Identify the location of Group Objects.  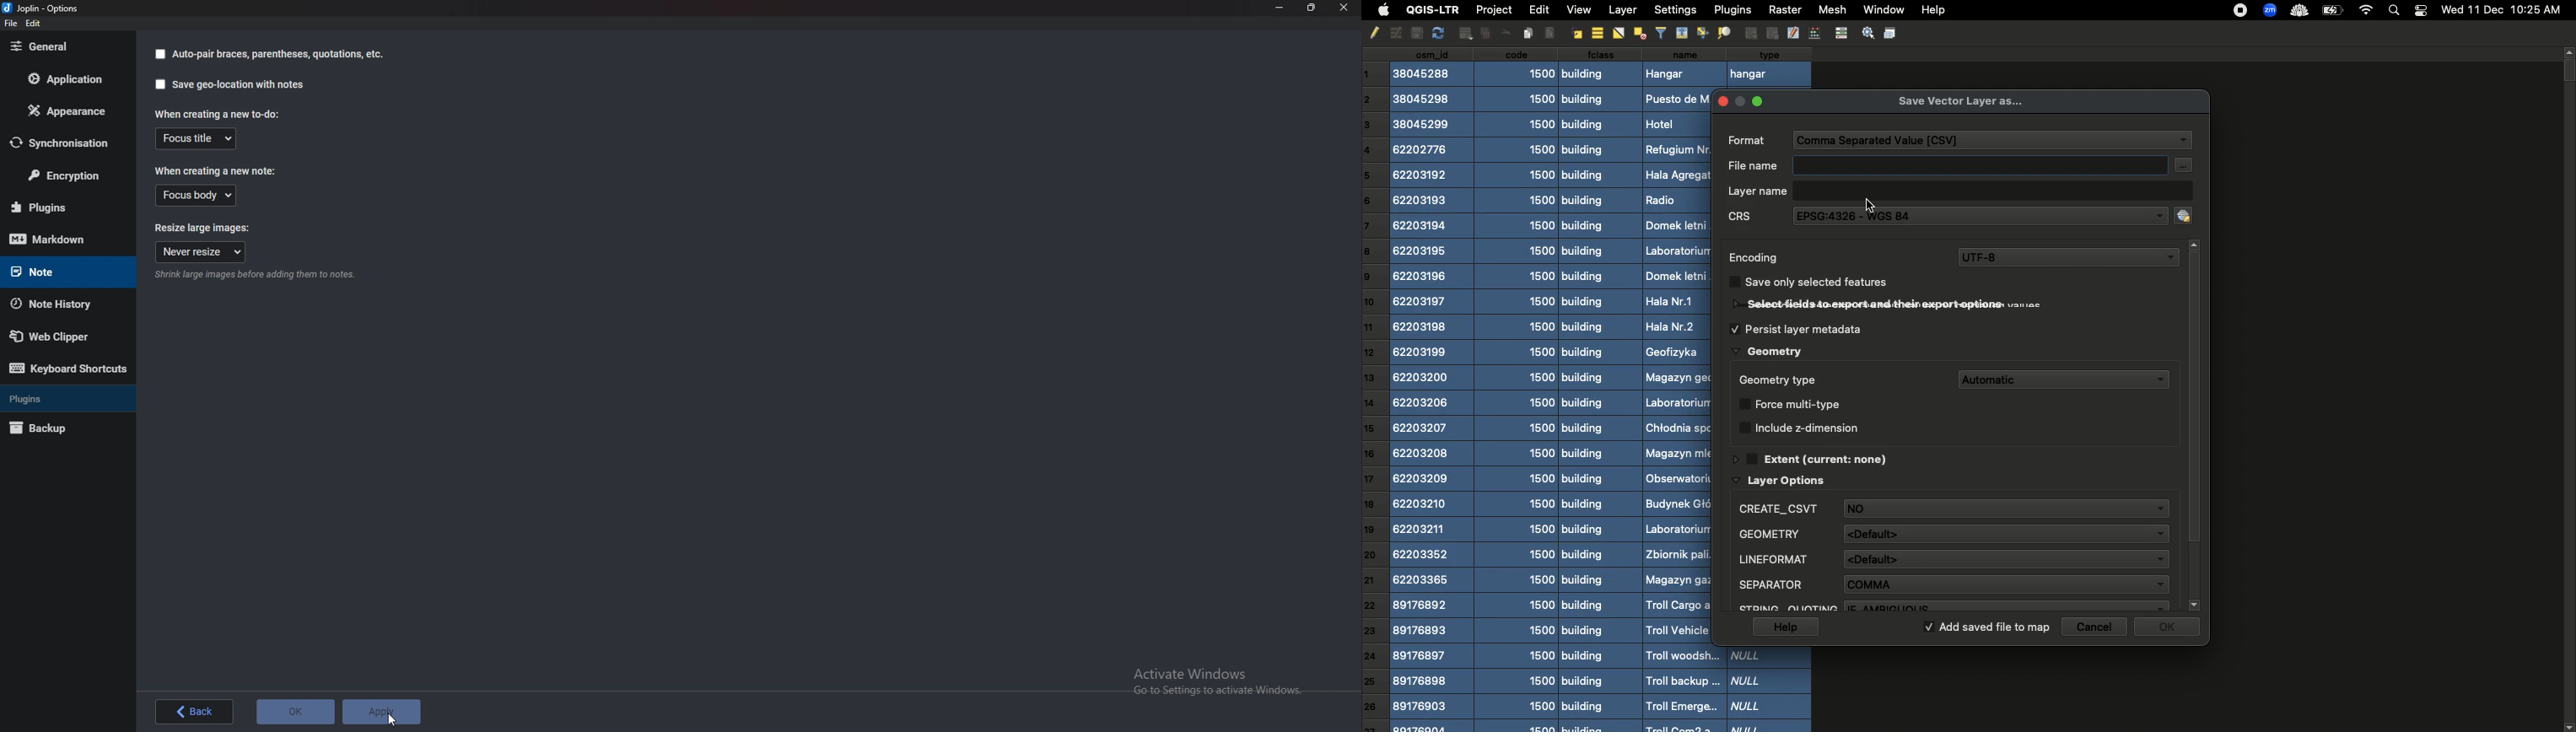
(1750, 33).